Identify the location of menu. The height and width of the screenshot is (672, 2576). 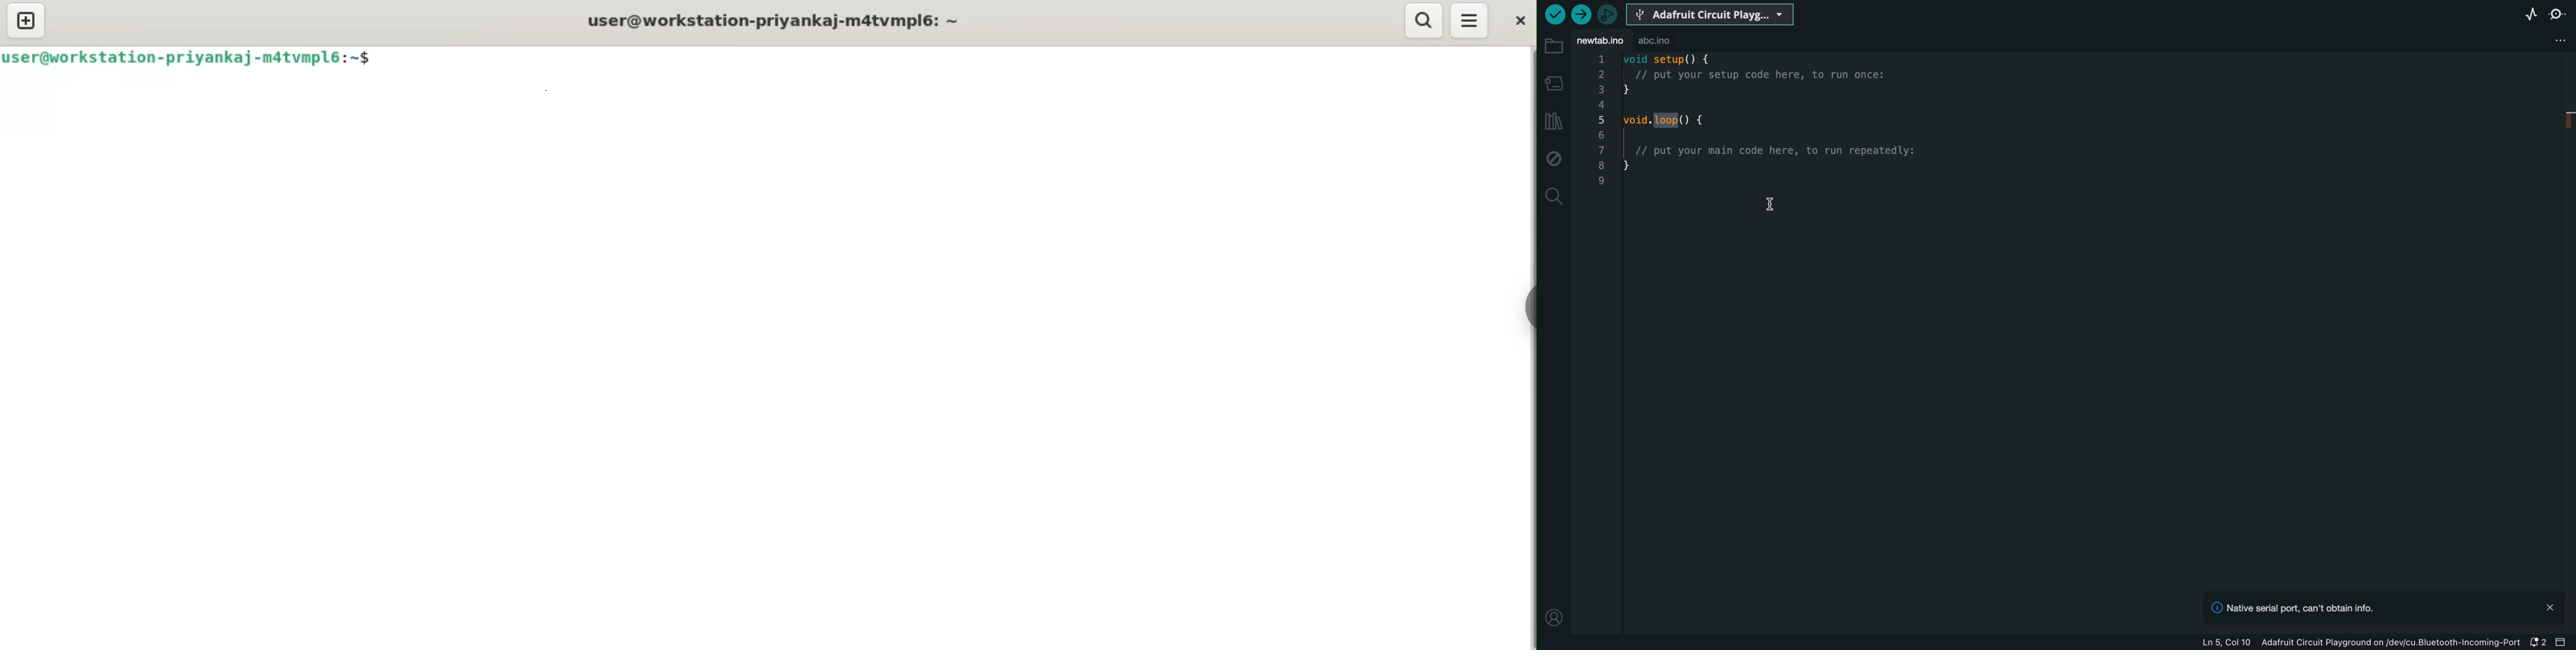
(1471, 22).